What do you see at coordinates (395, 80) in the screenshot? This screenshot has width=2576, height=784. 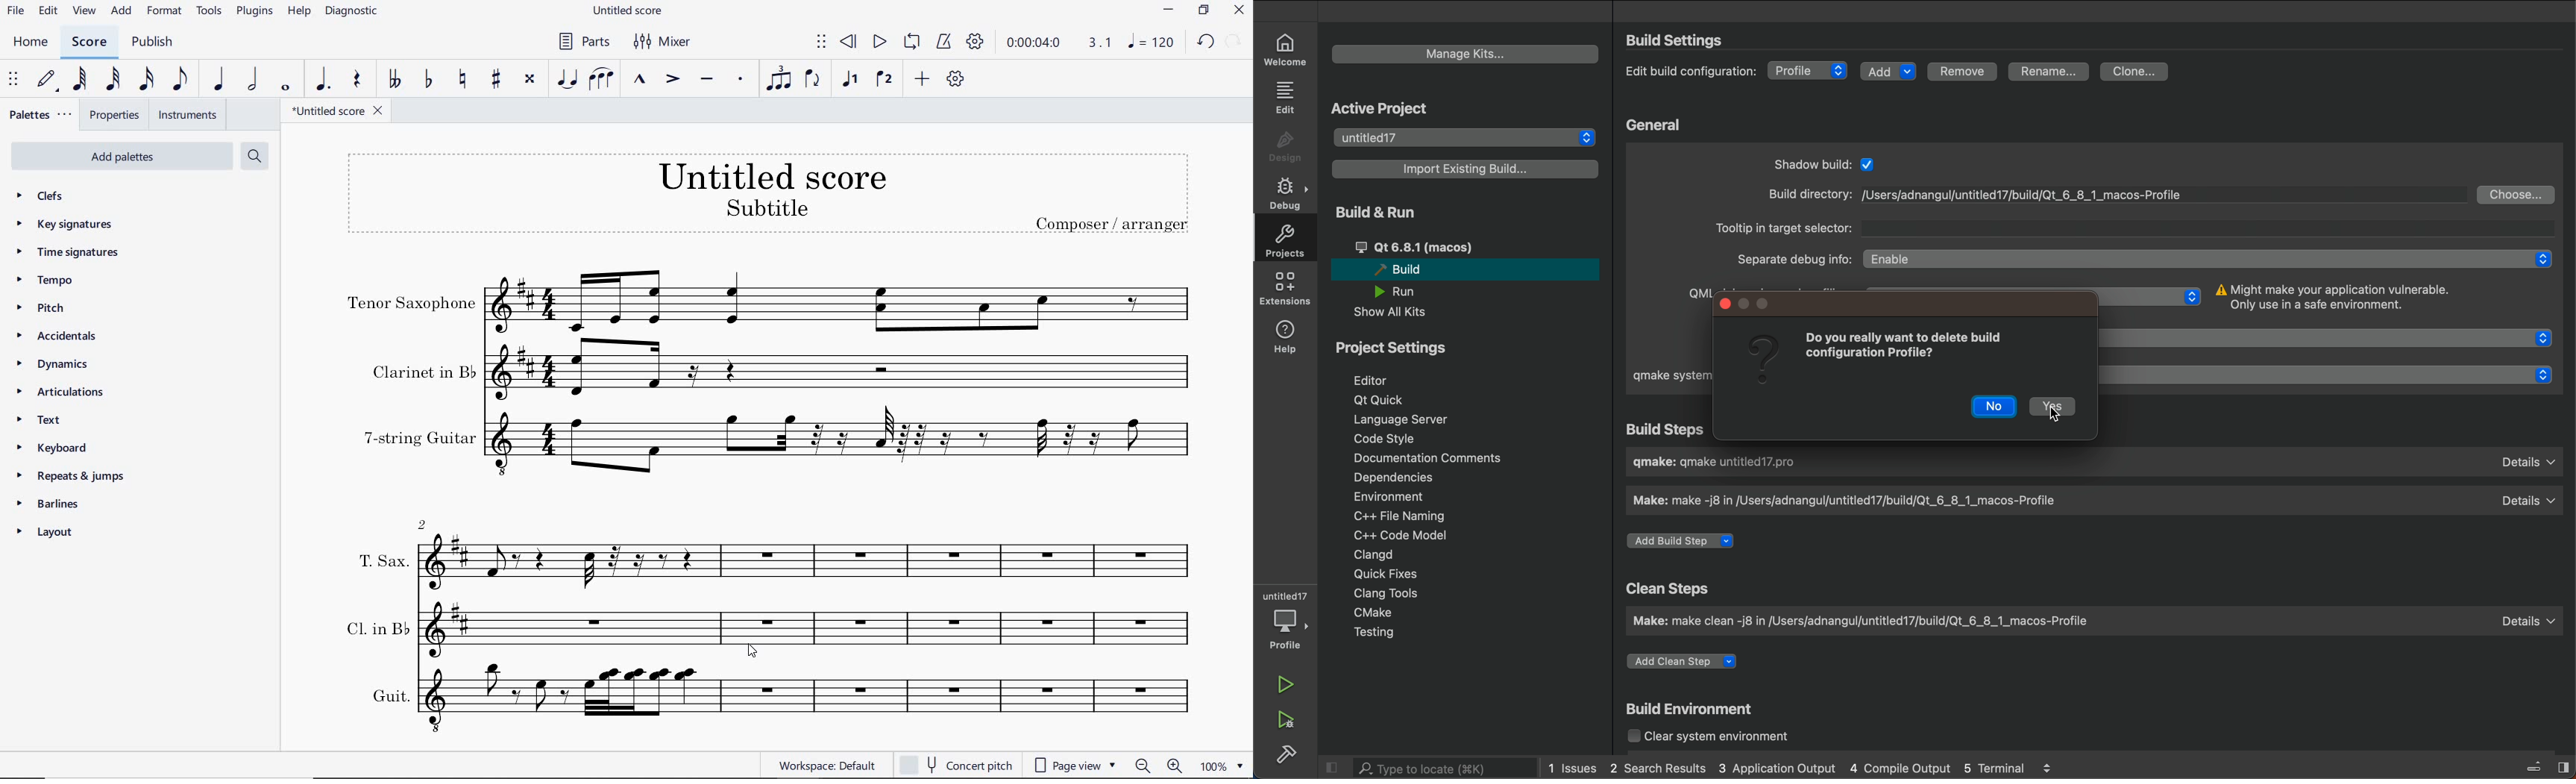 I see `TOGGLE DOUBLE-FLAT` at bounding box center [395, 80].